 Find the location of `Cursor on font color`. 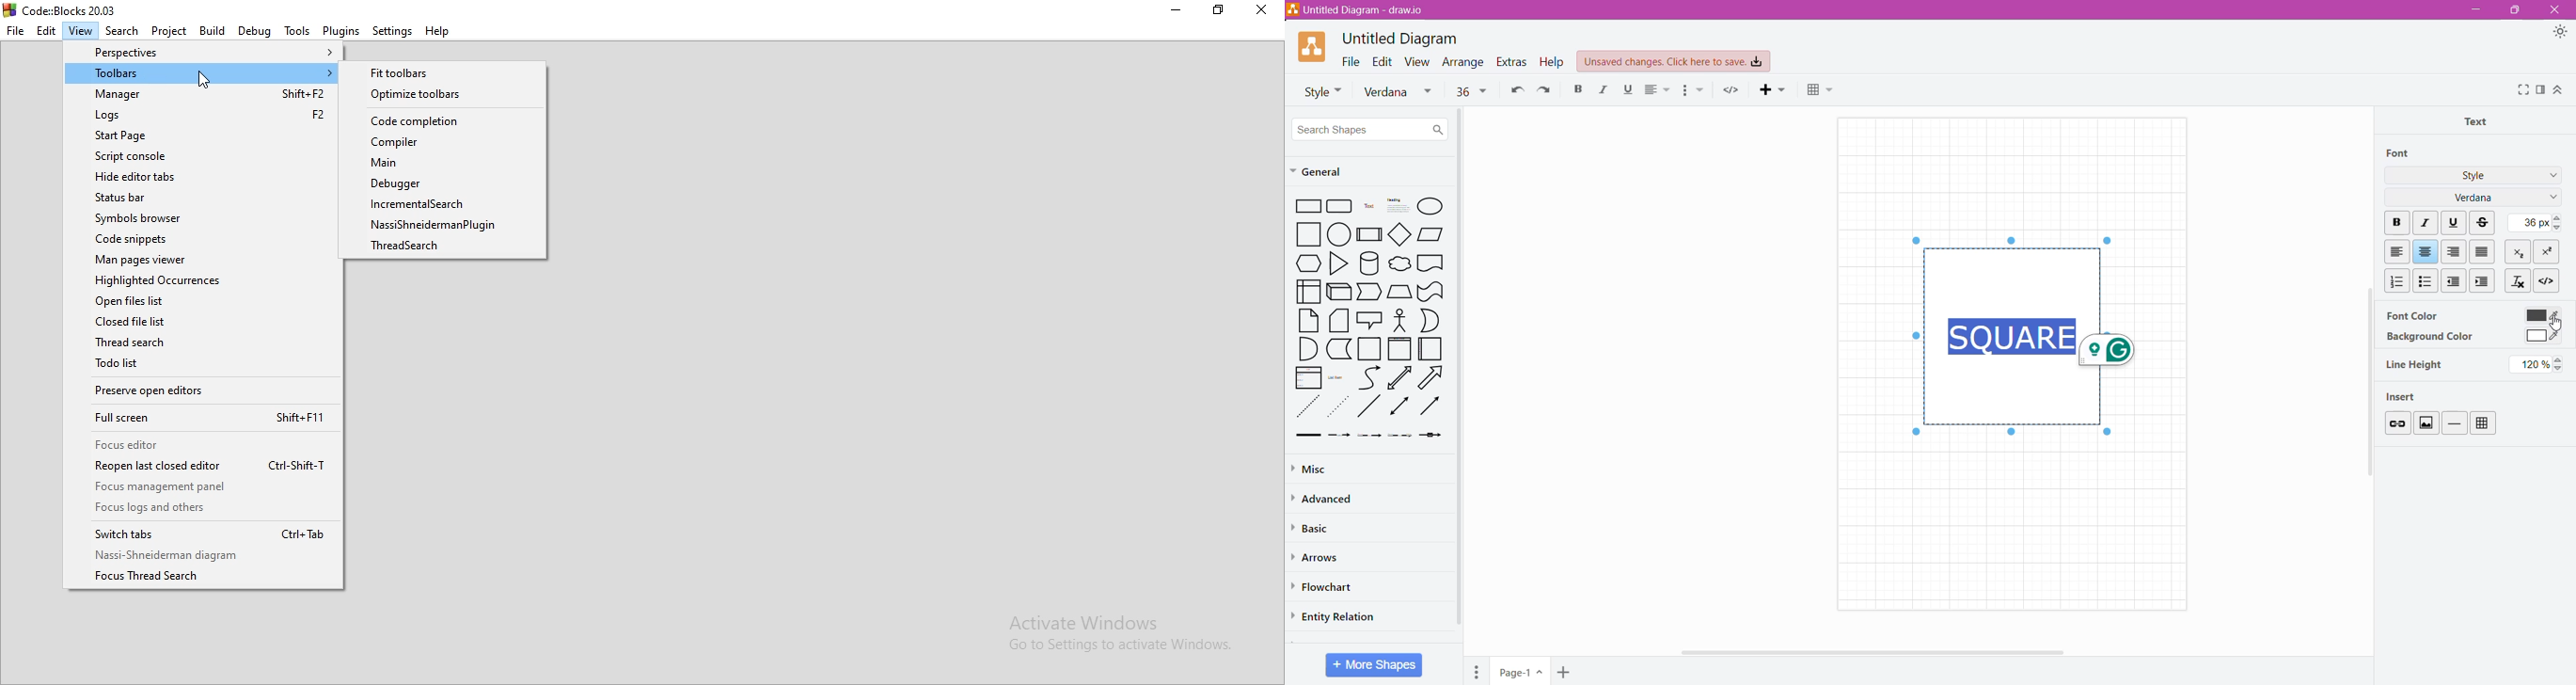

Cursor on font color is located at coordinates (2553, 324).